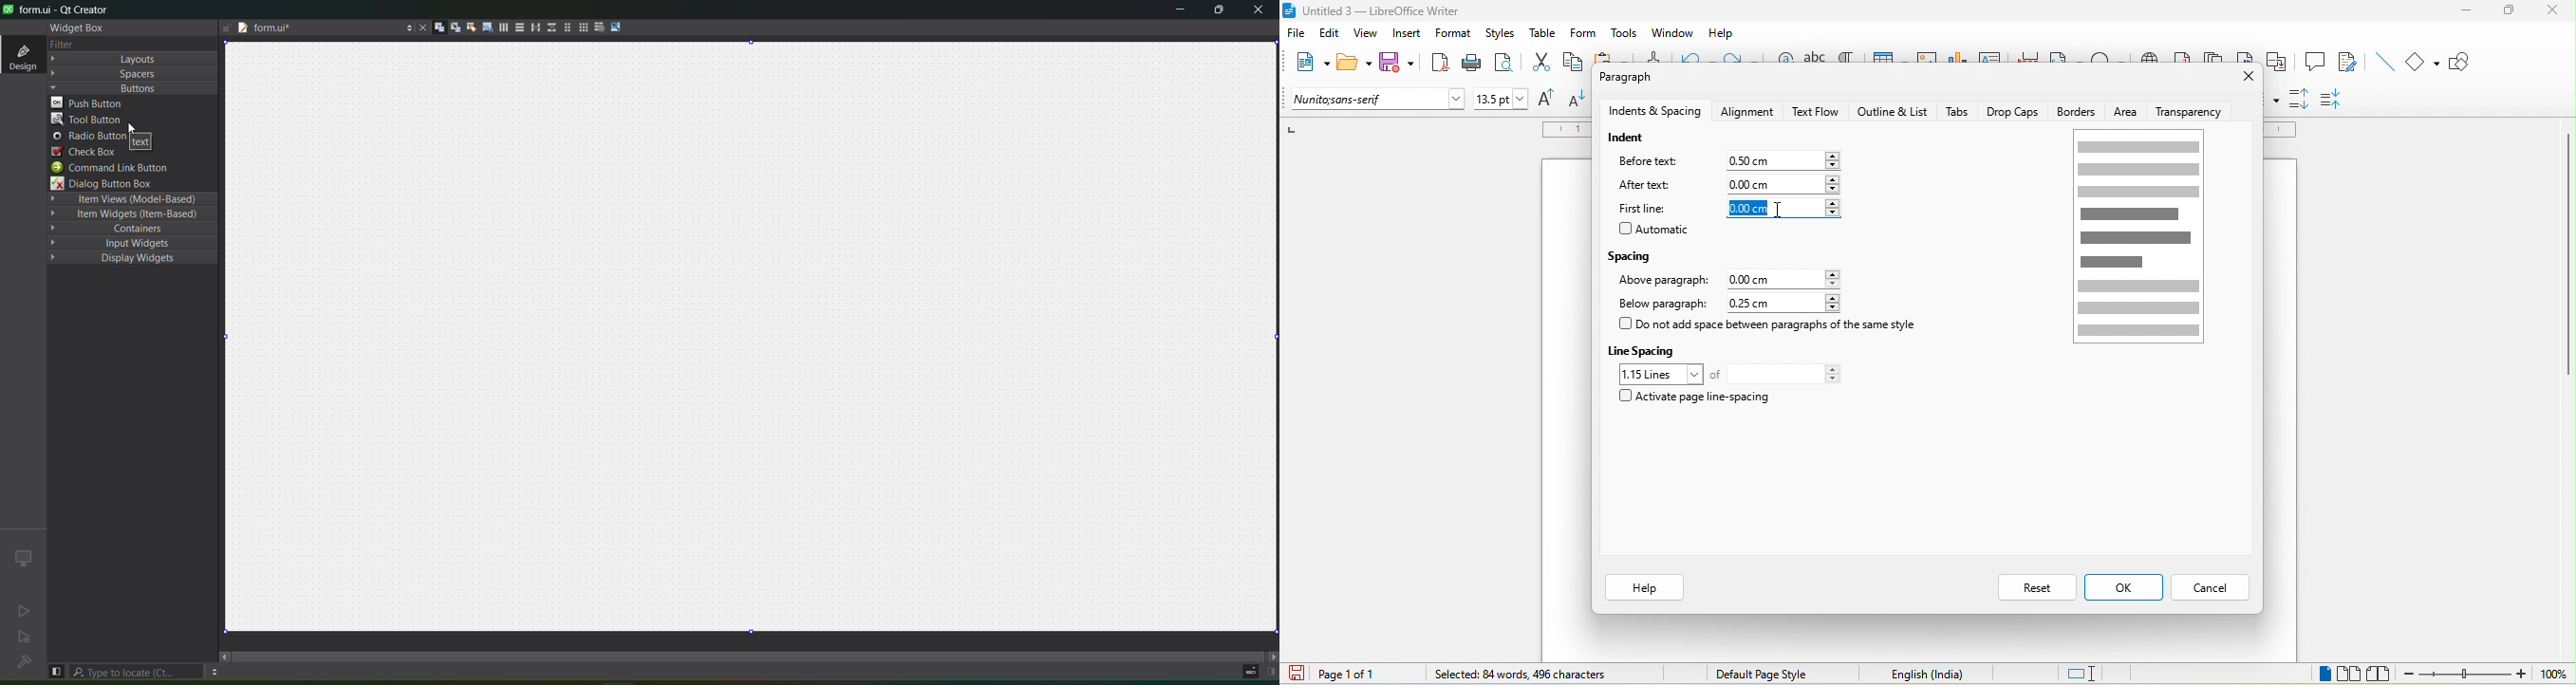  I want to click on cancel, so click(2211, 587).